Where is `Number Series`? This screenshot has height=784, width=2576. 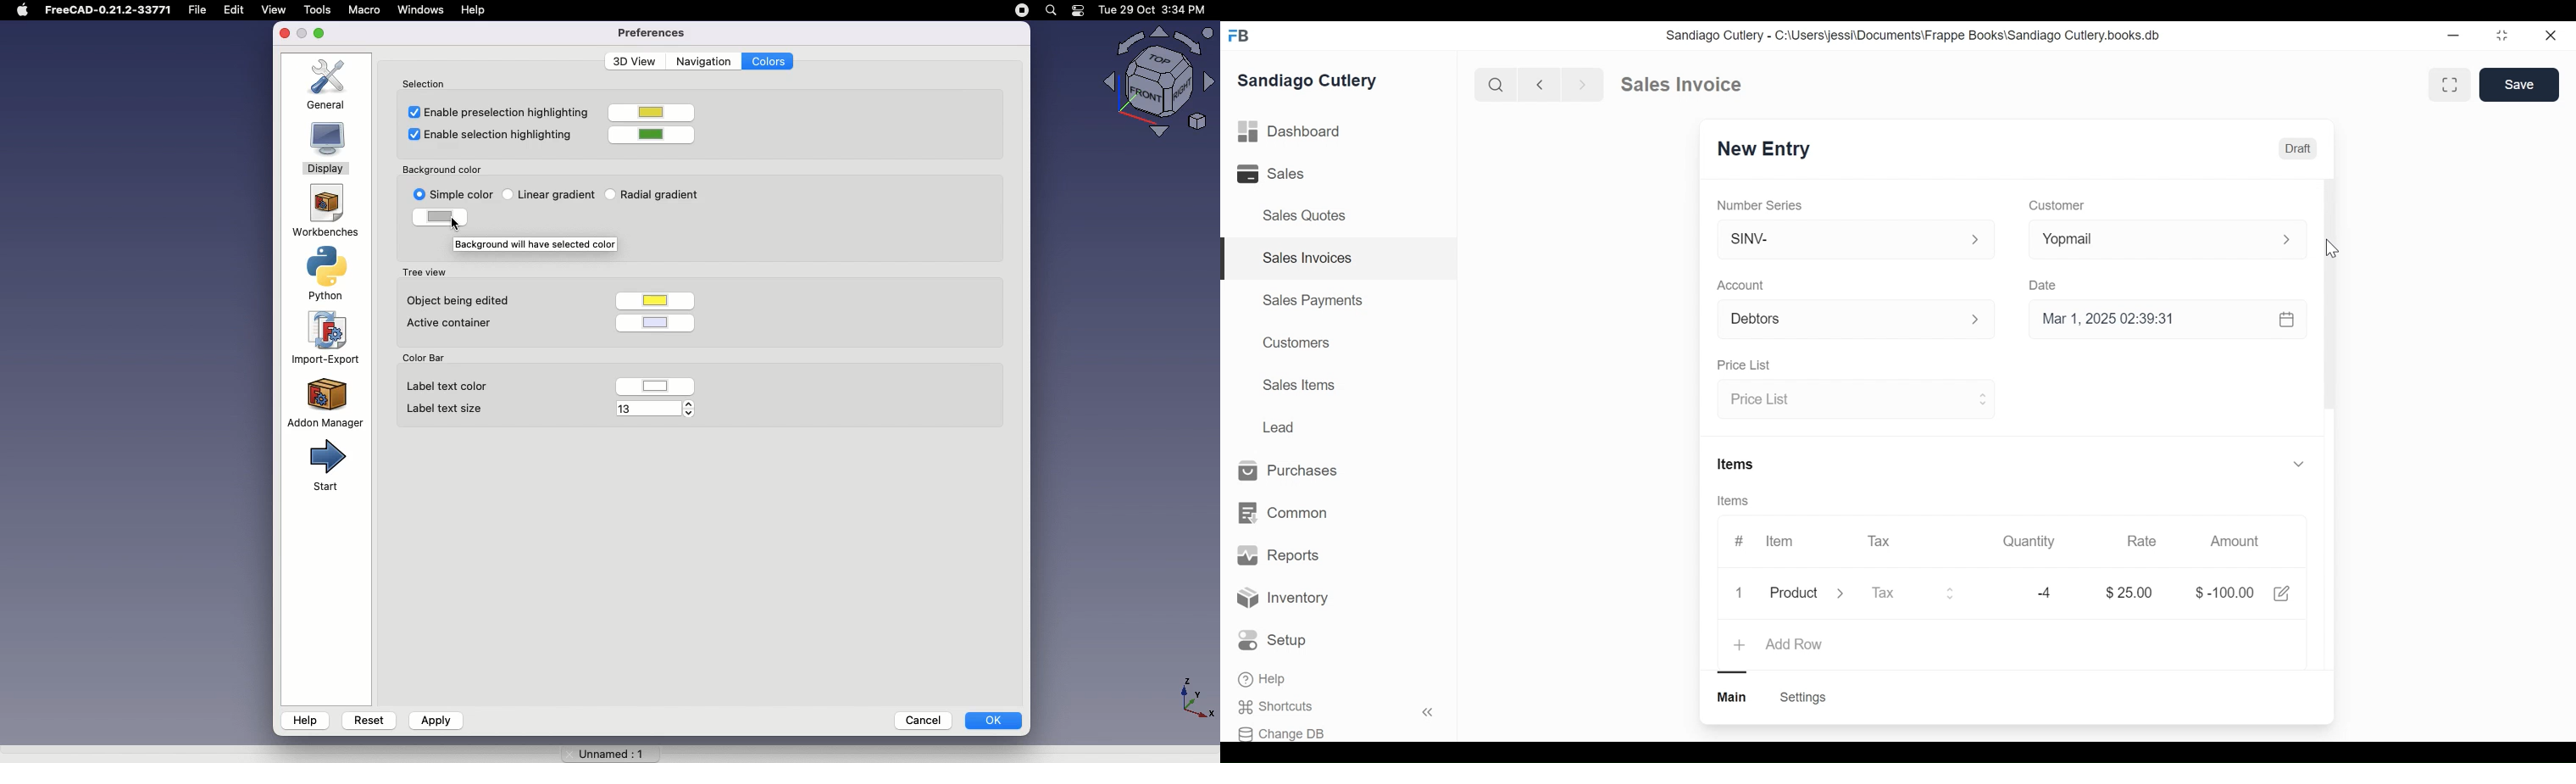
Number Series is located at coordinates (1759, 204).